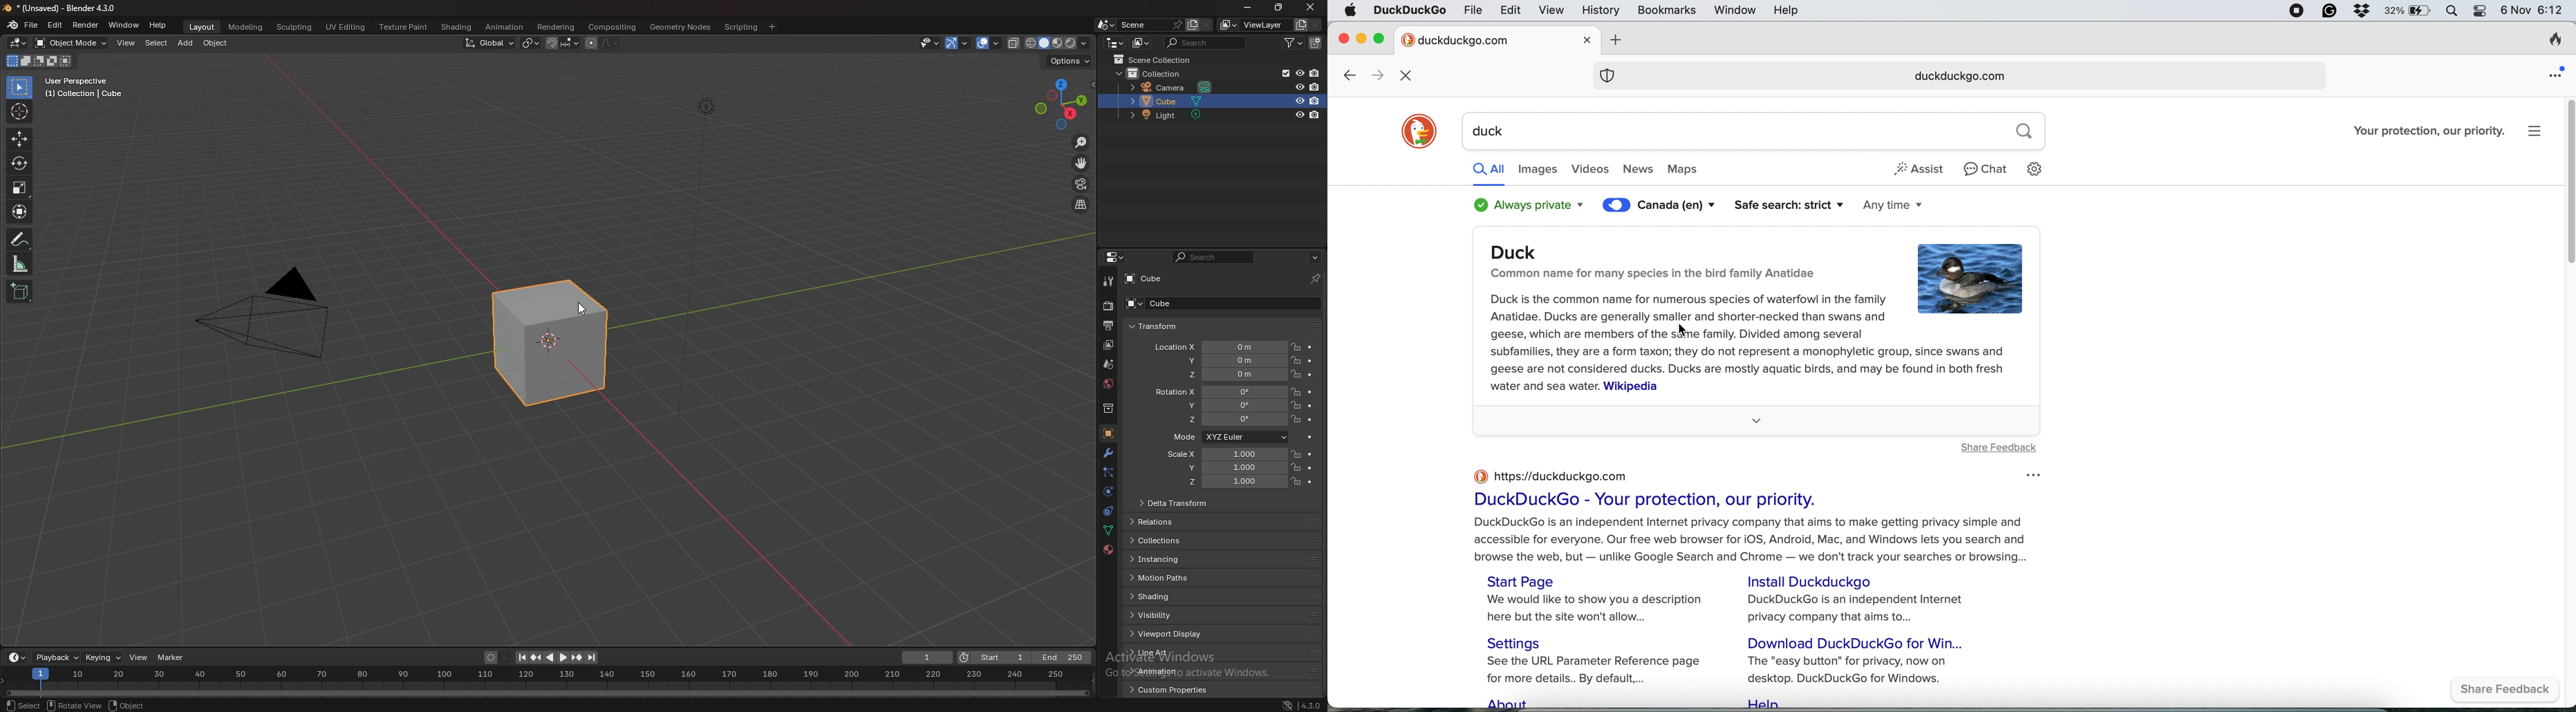 Image resolution: width=2576 pixels, height=728 pixels. What do you see at coordinates (1488, 168) in the screenshot?
I see `all` at bounding box center [1488, 168].